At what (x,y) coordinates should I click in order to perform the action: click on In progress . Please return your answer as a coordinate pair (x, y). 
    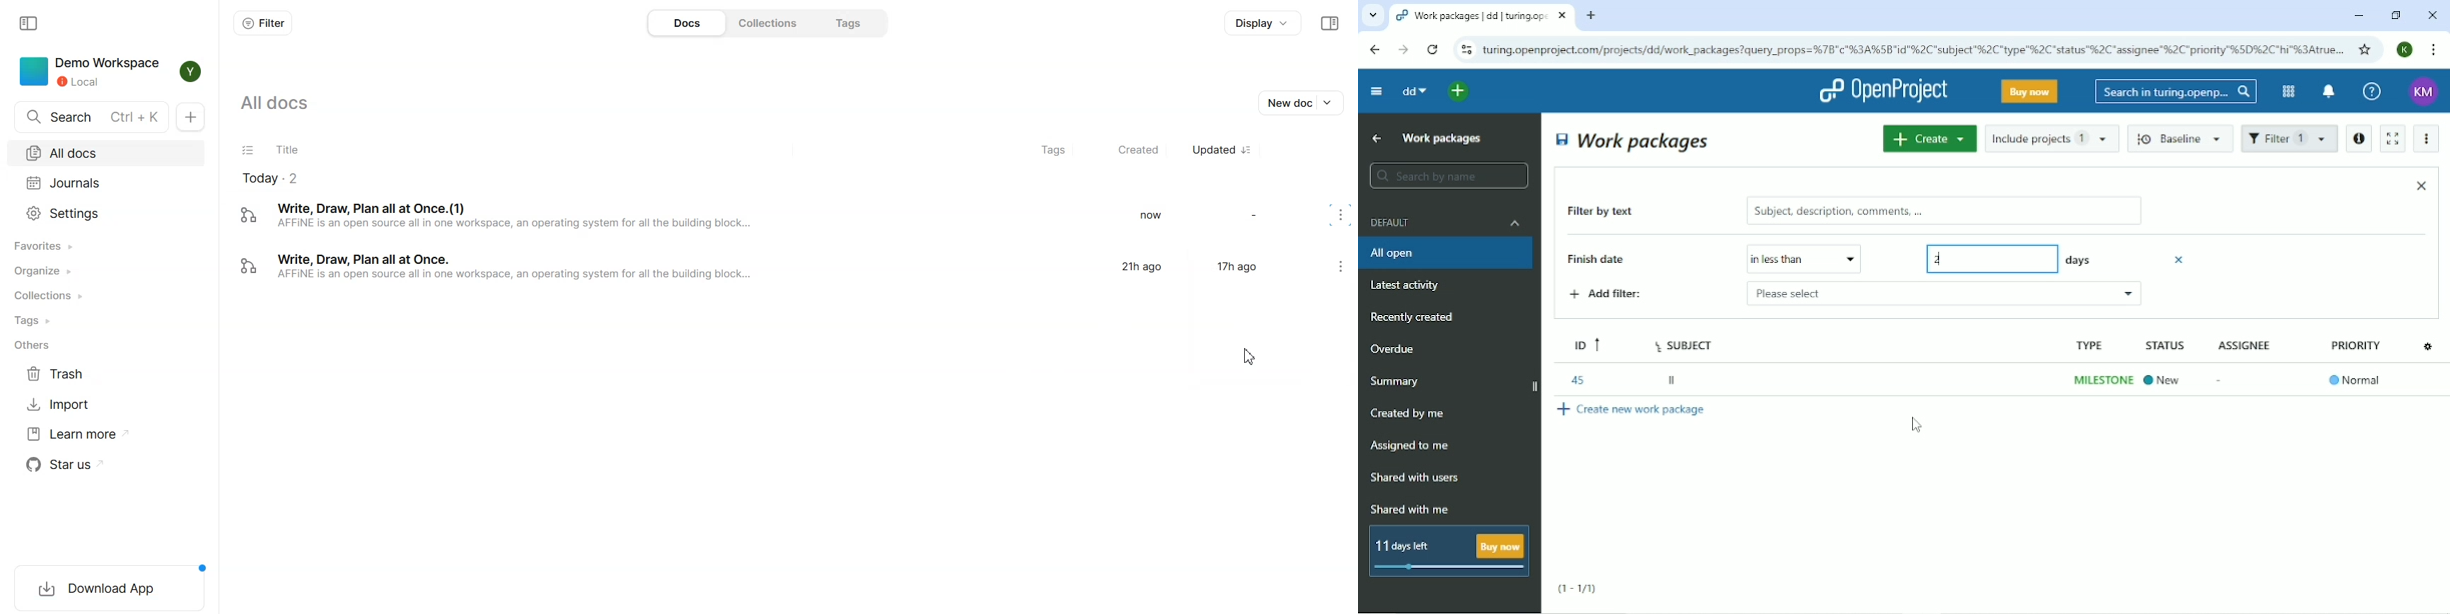
    Looking at the image, I should click on (2176, 380).